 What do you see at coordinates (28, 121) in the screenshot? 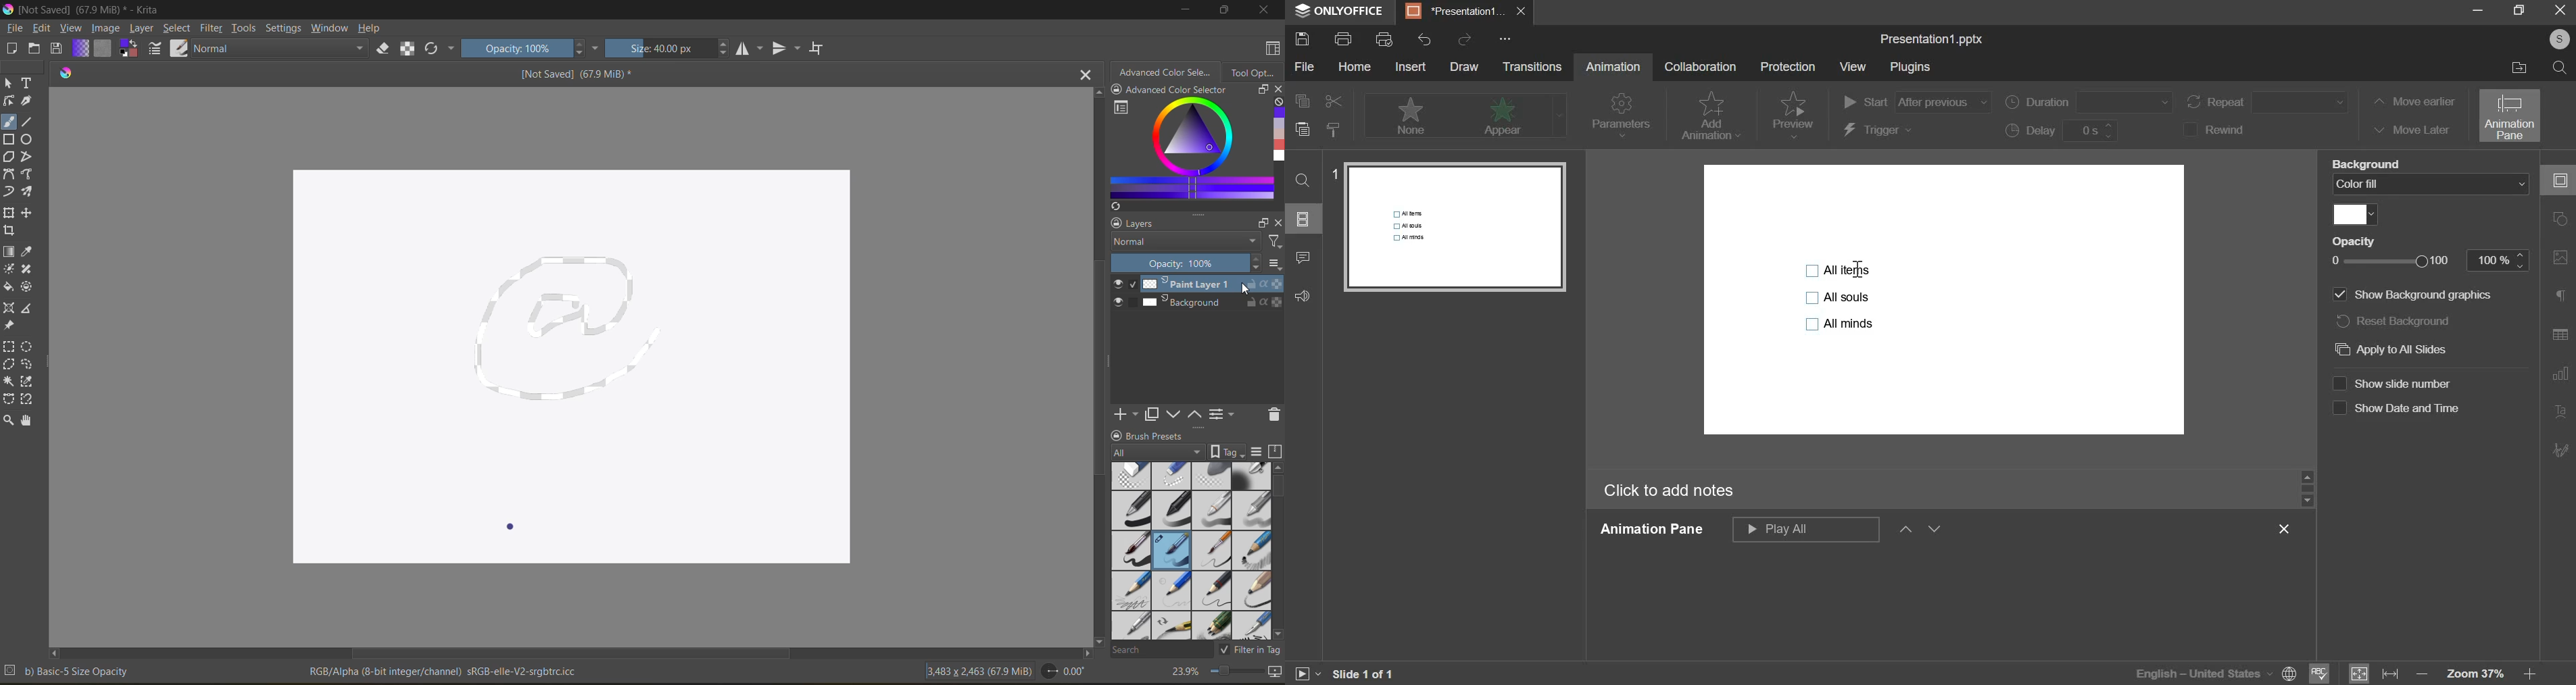
I see `line` at bounding box center [28, 121].